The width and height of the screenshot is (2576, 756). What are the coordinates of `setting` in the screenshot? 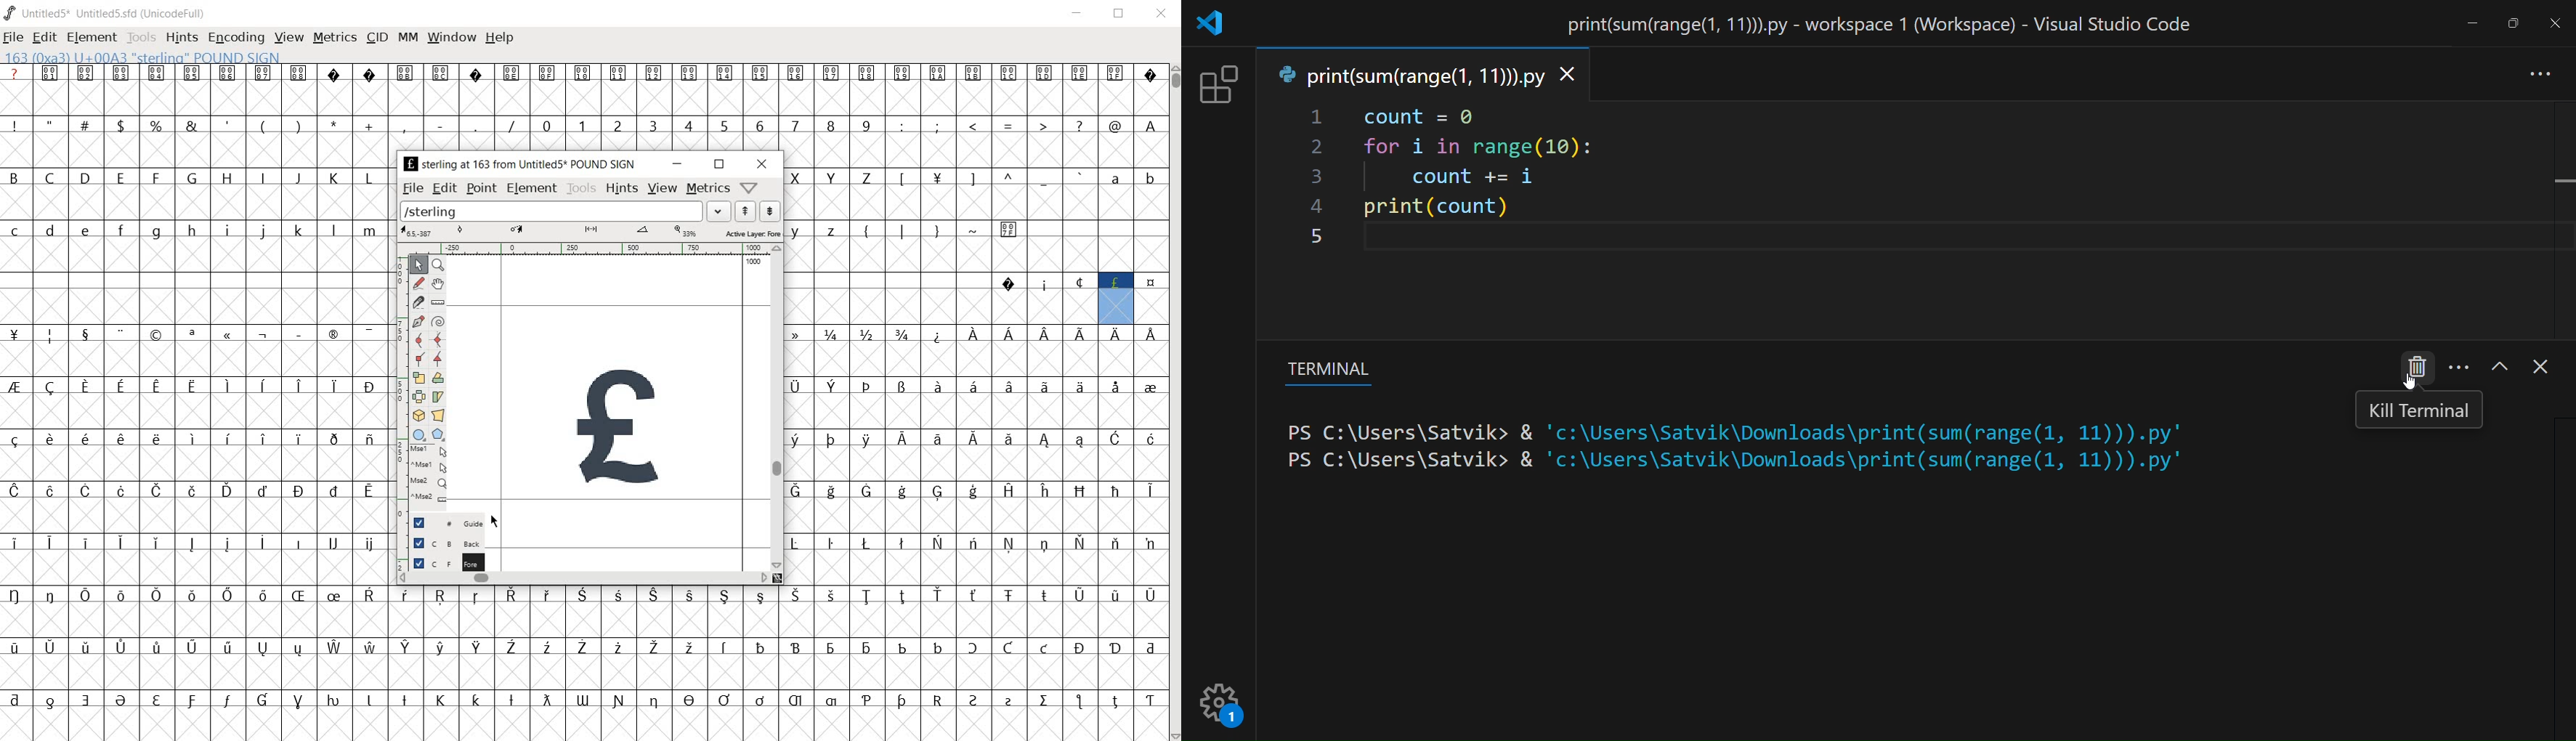 It's located at (1221, 707).